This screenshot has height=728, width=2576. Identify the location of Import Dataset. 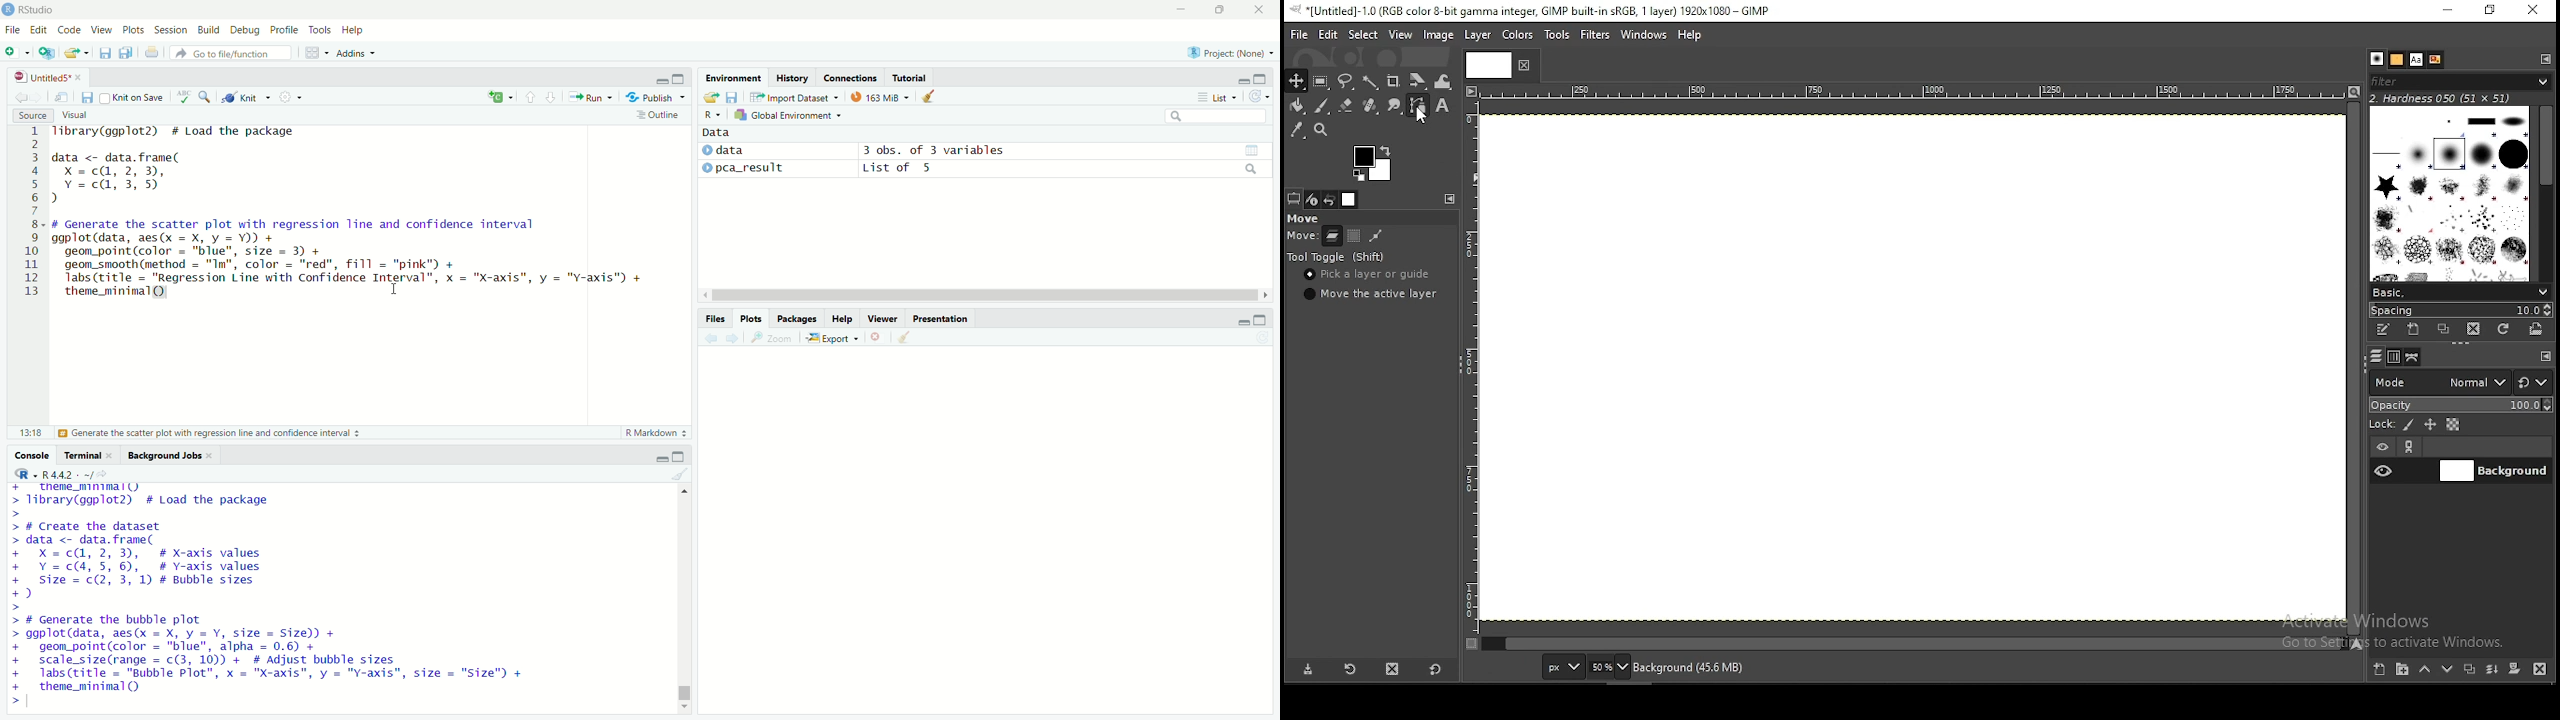
(795, 96).